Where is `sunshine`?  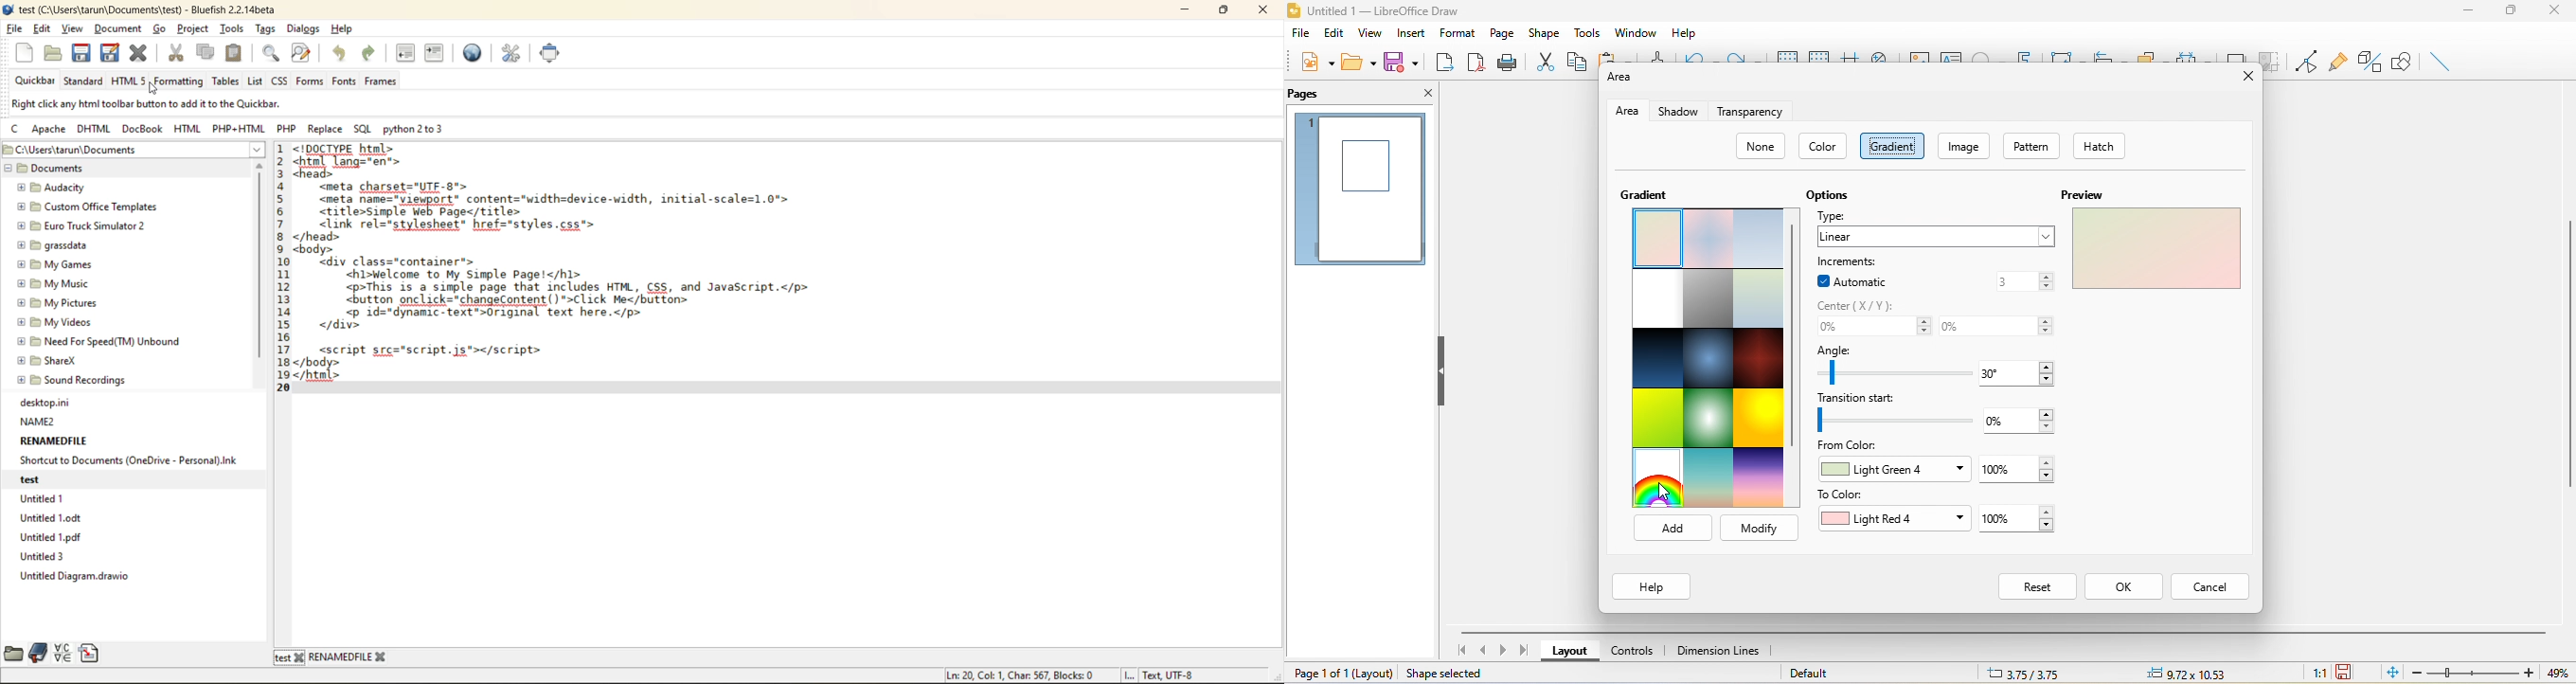 sunshine is located at coordinates (1760, 421).